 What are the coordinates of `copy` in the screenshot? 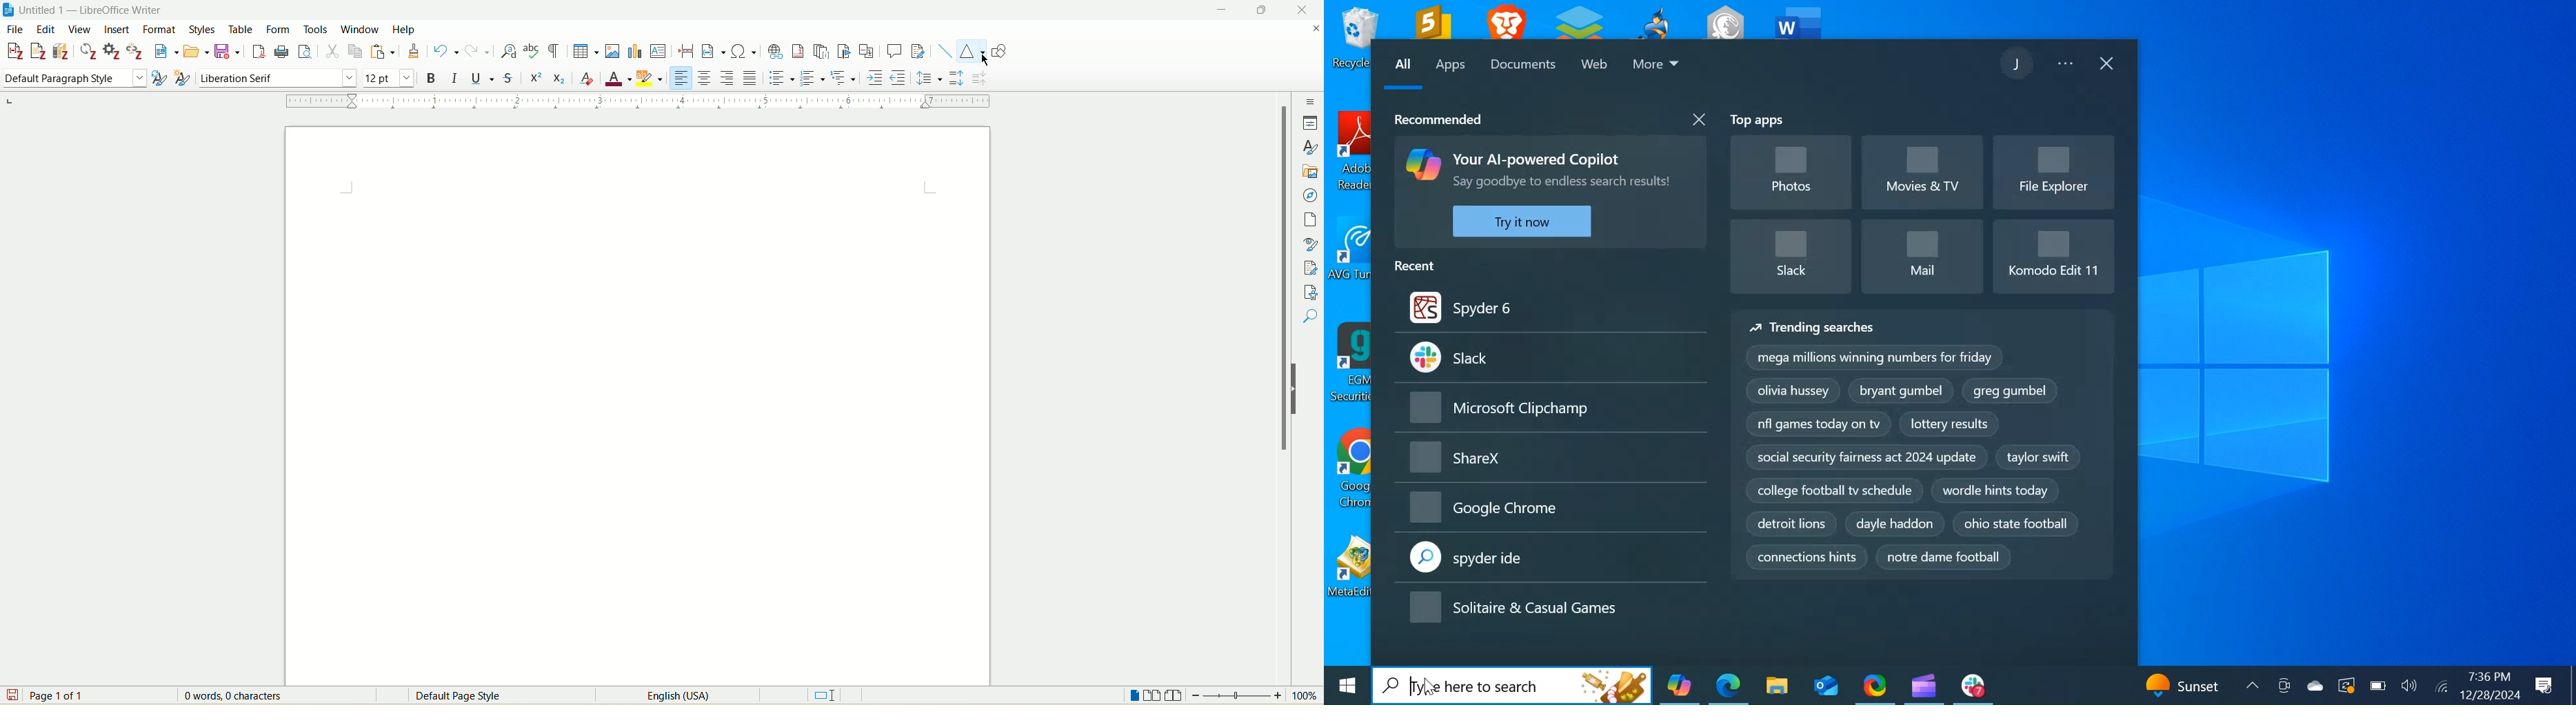 It's located at (355, 53).